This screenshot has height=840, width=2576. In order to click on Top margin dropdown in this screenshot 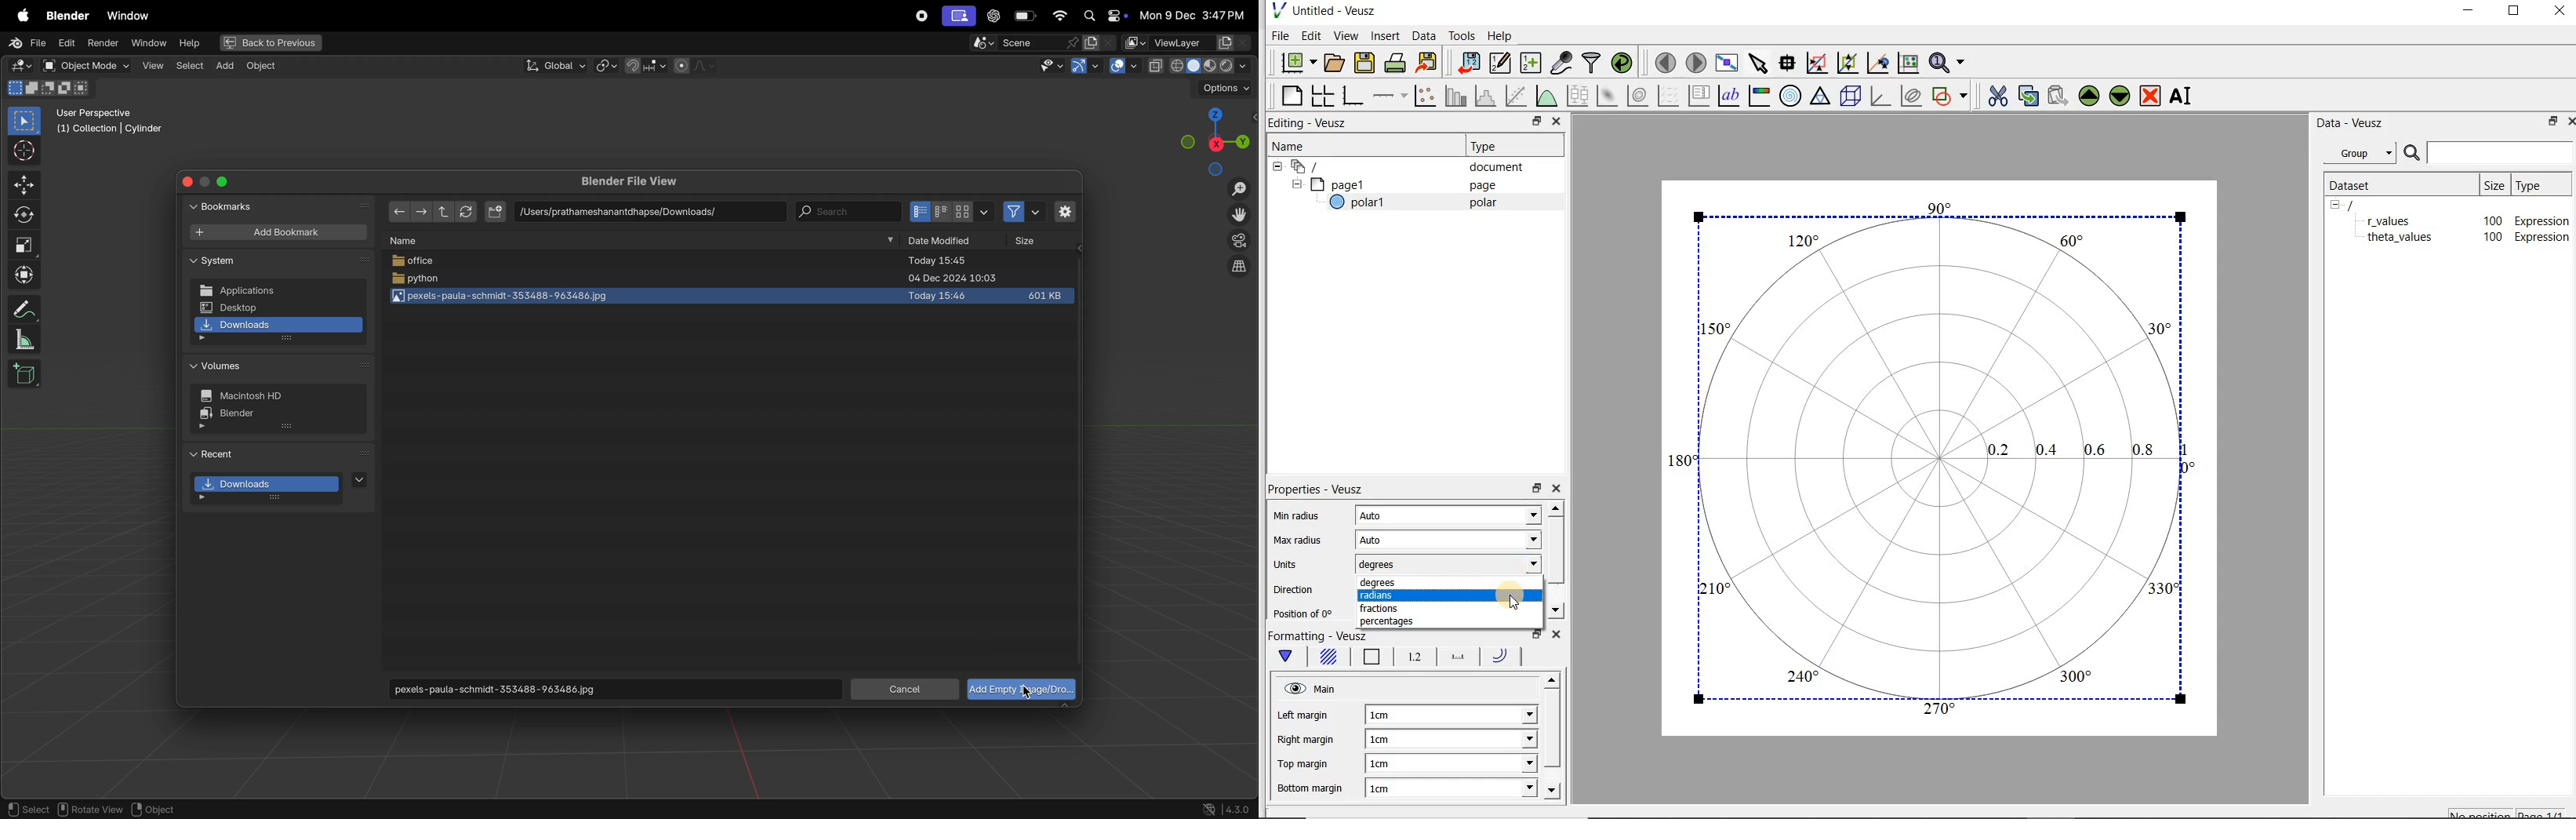, I will do `click(1512, 764)`.